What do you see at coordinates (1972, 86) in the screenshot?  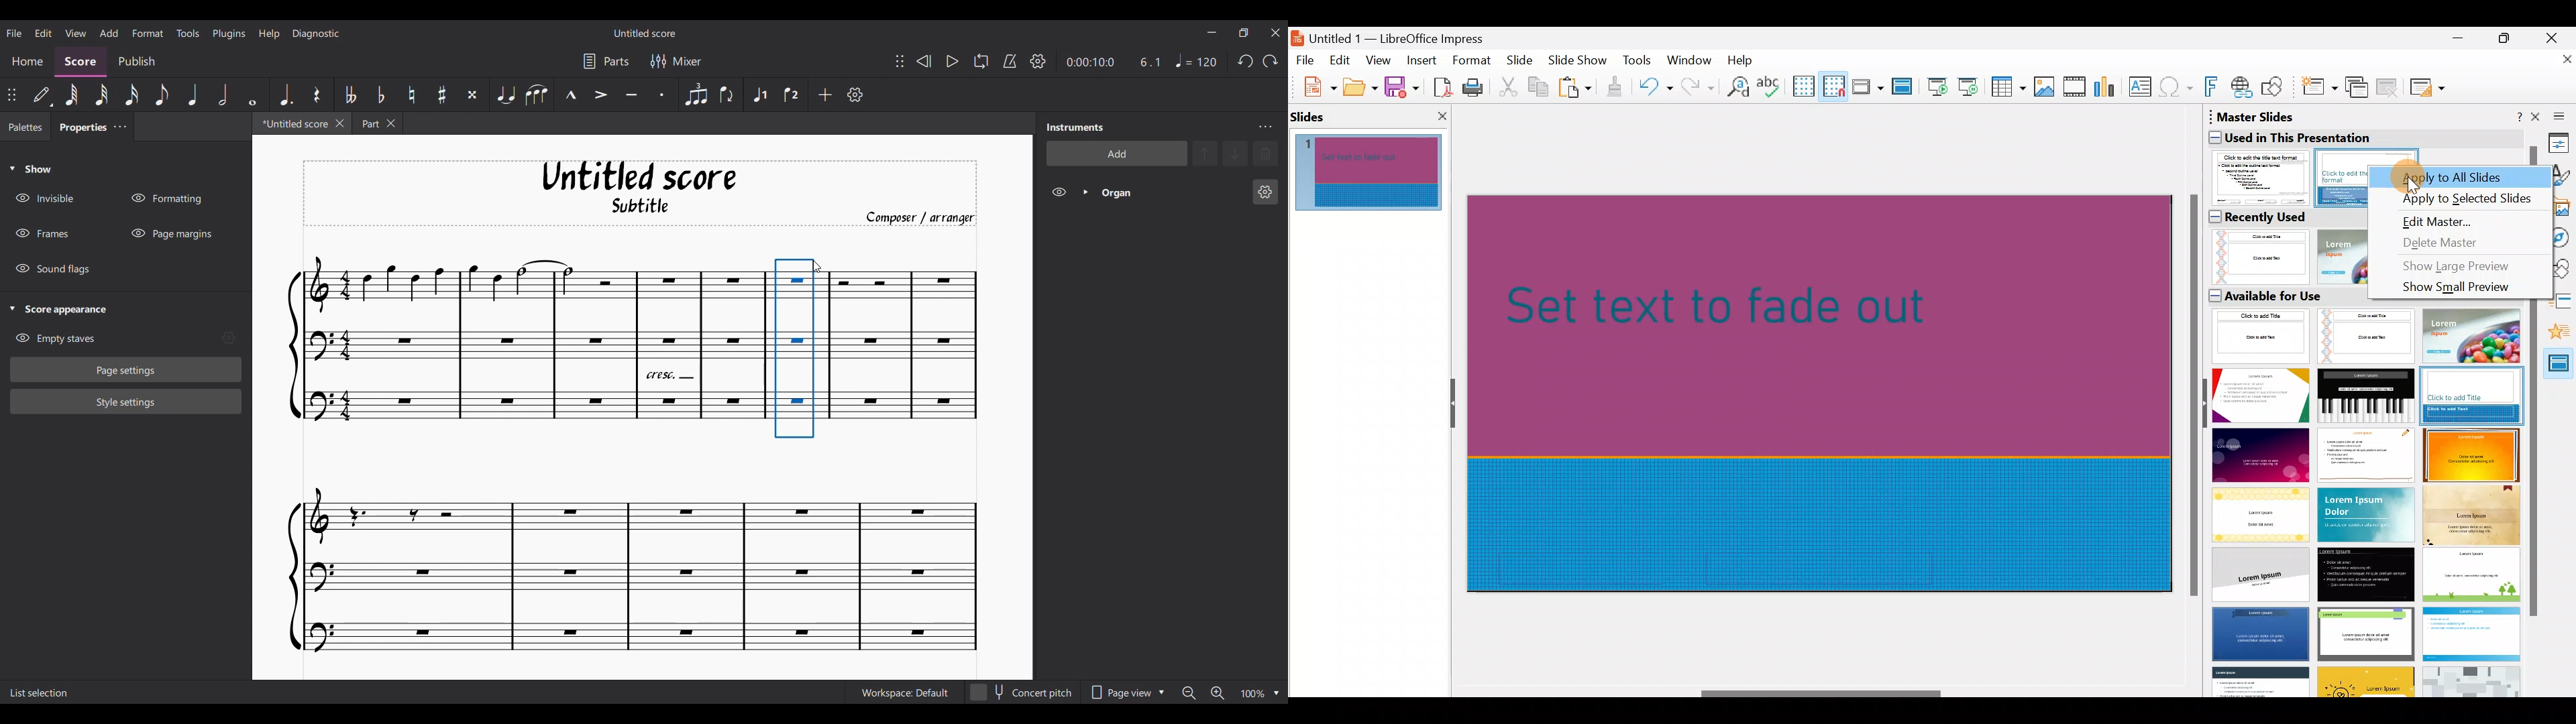 I see `Start from current slide` at bounding box center [1972, 86].